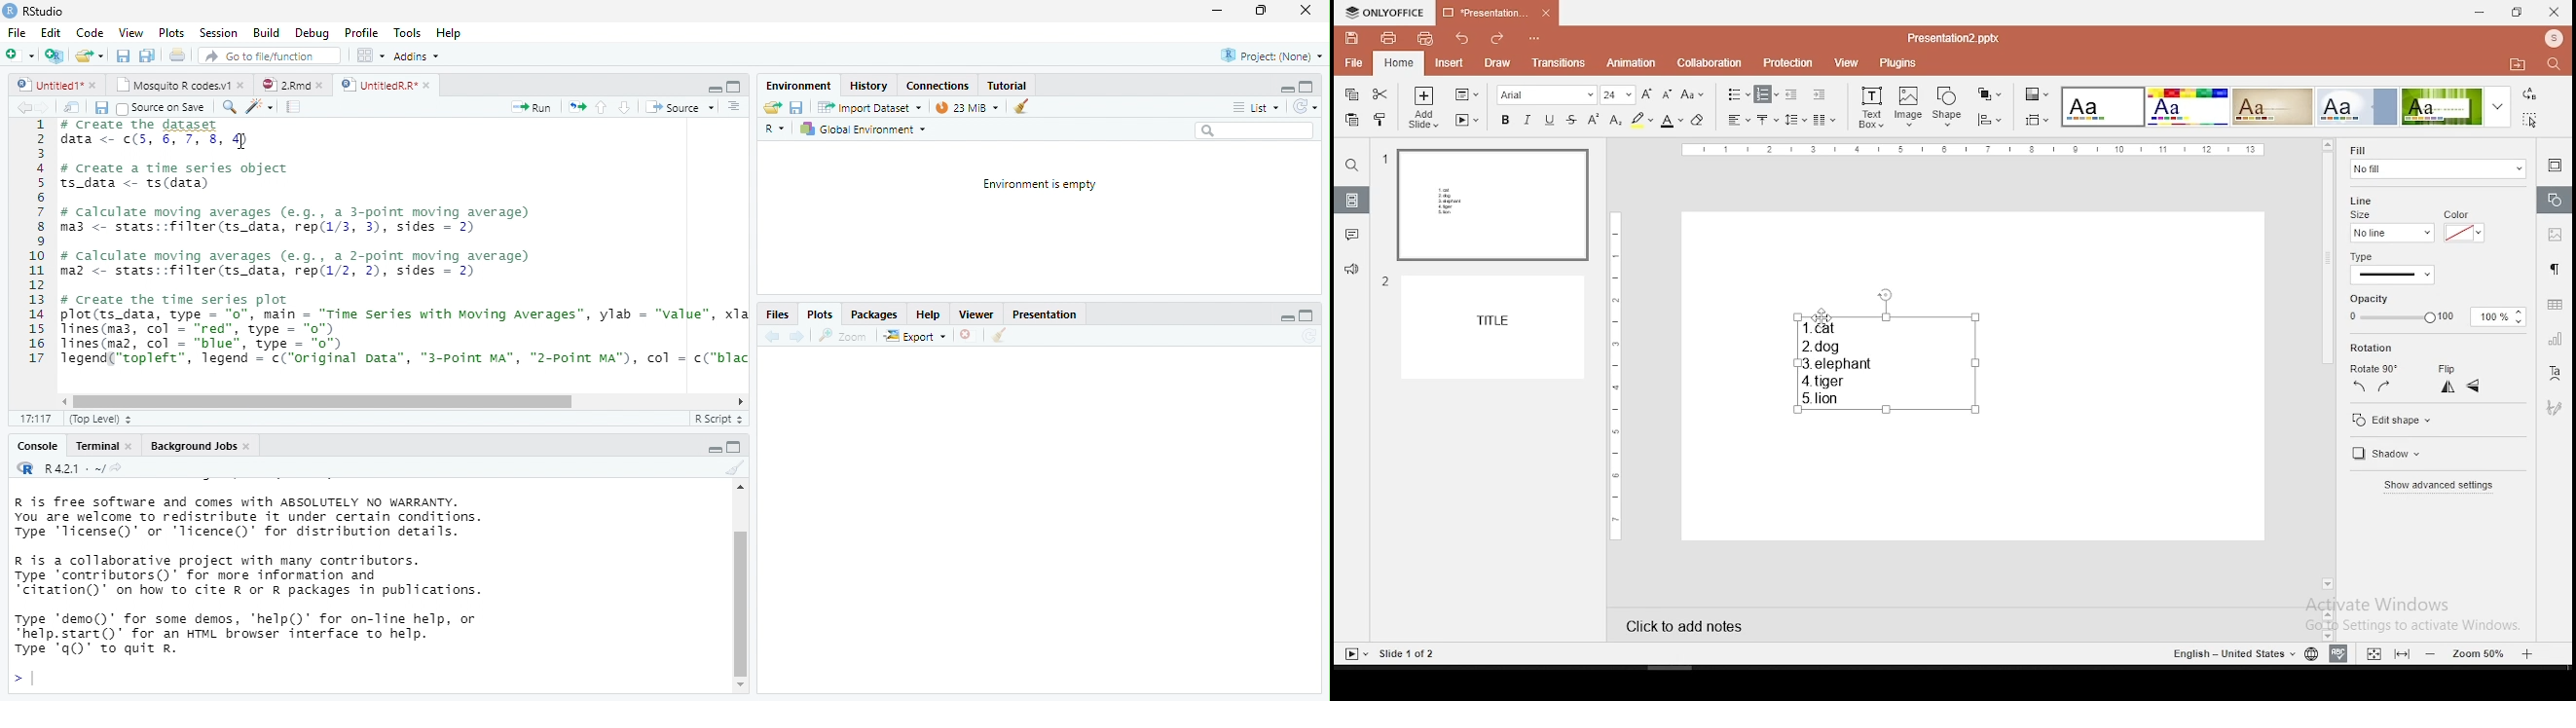 This screenshot has width=2576, height=728. What do you see at coordinates (1710, 63) in the screenshot?
I see `collaboration` at bounding box center [1710, 63].